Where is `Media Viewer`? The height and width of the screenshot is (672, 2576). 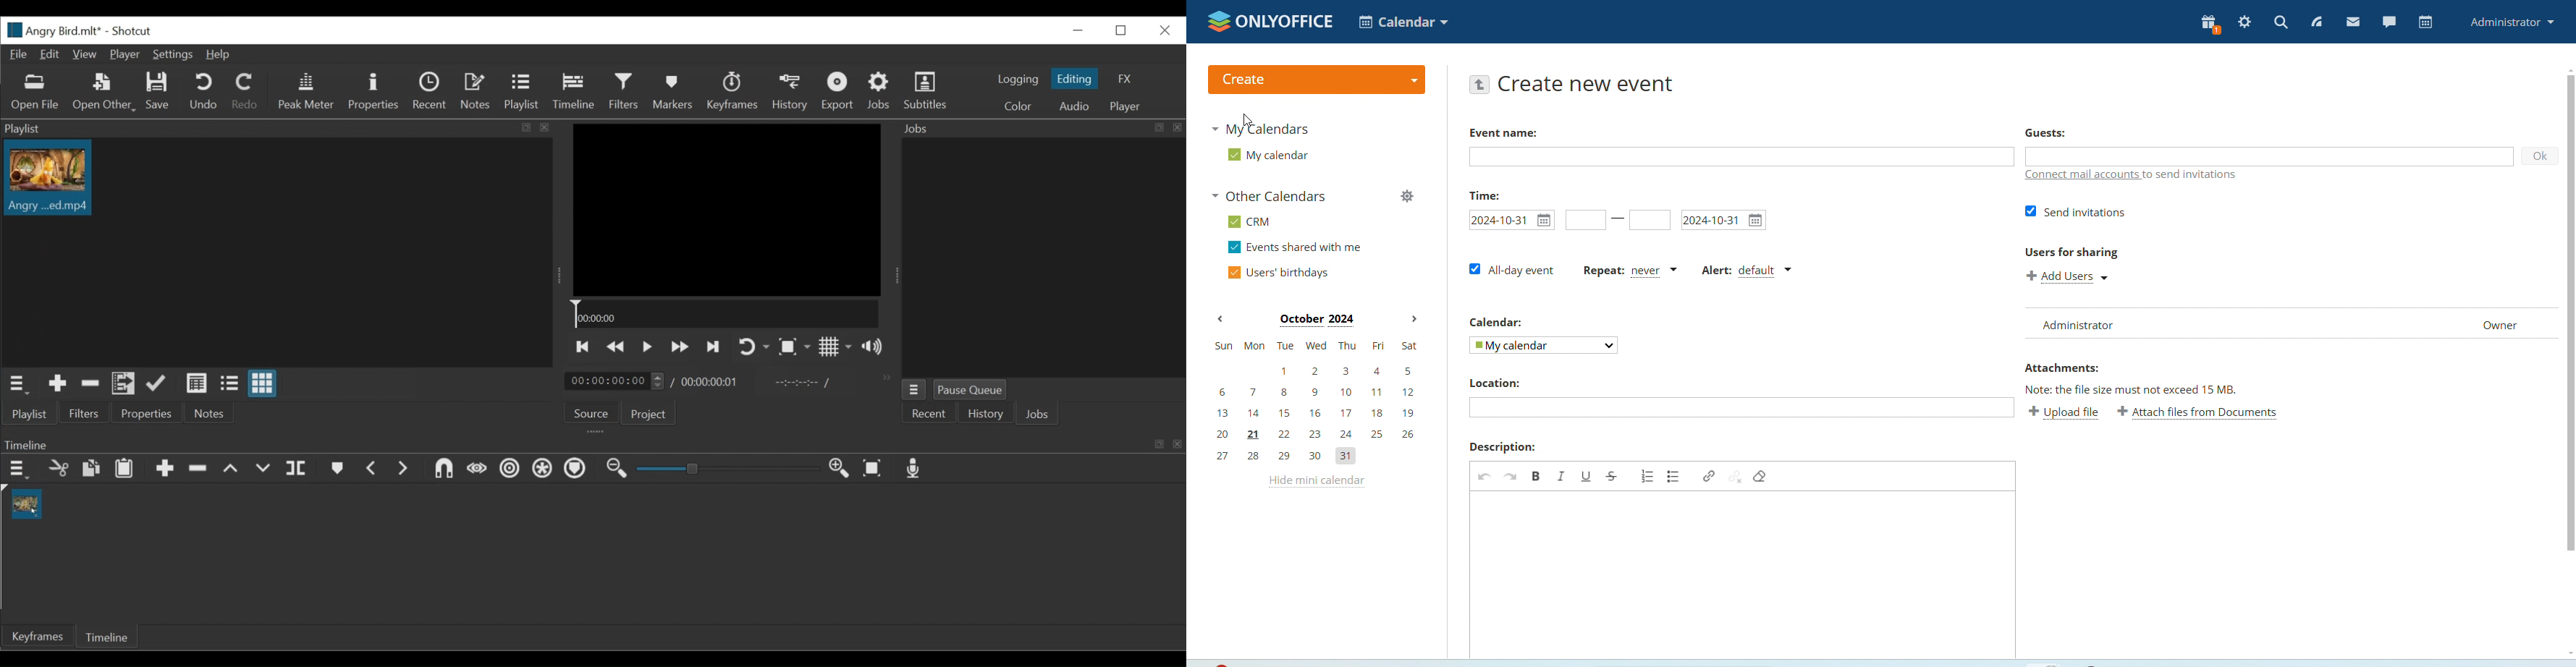
Media Viewer is located at coordinates (726, 209).